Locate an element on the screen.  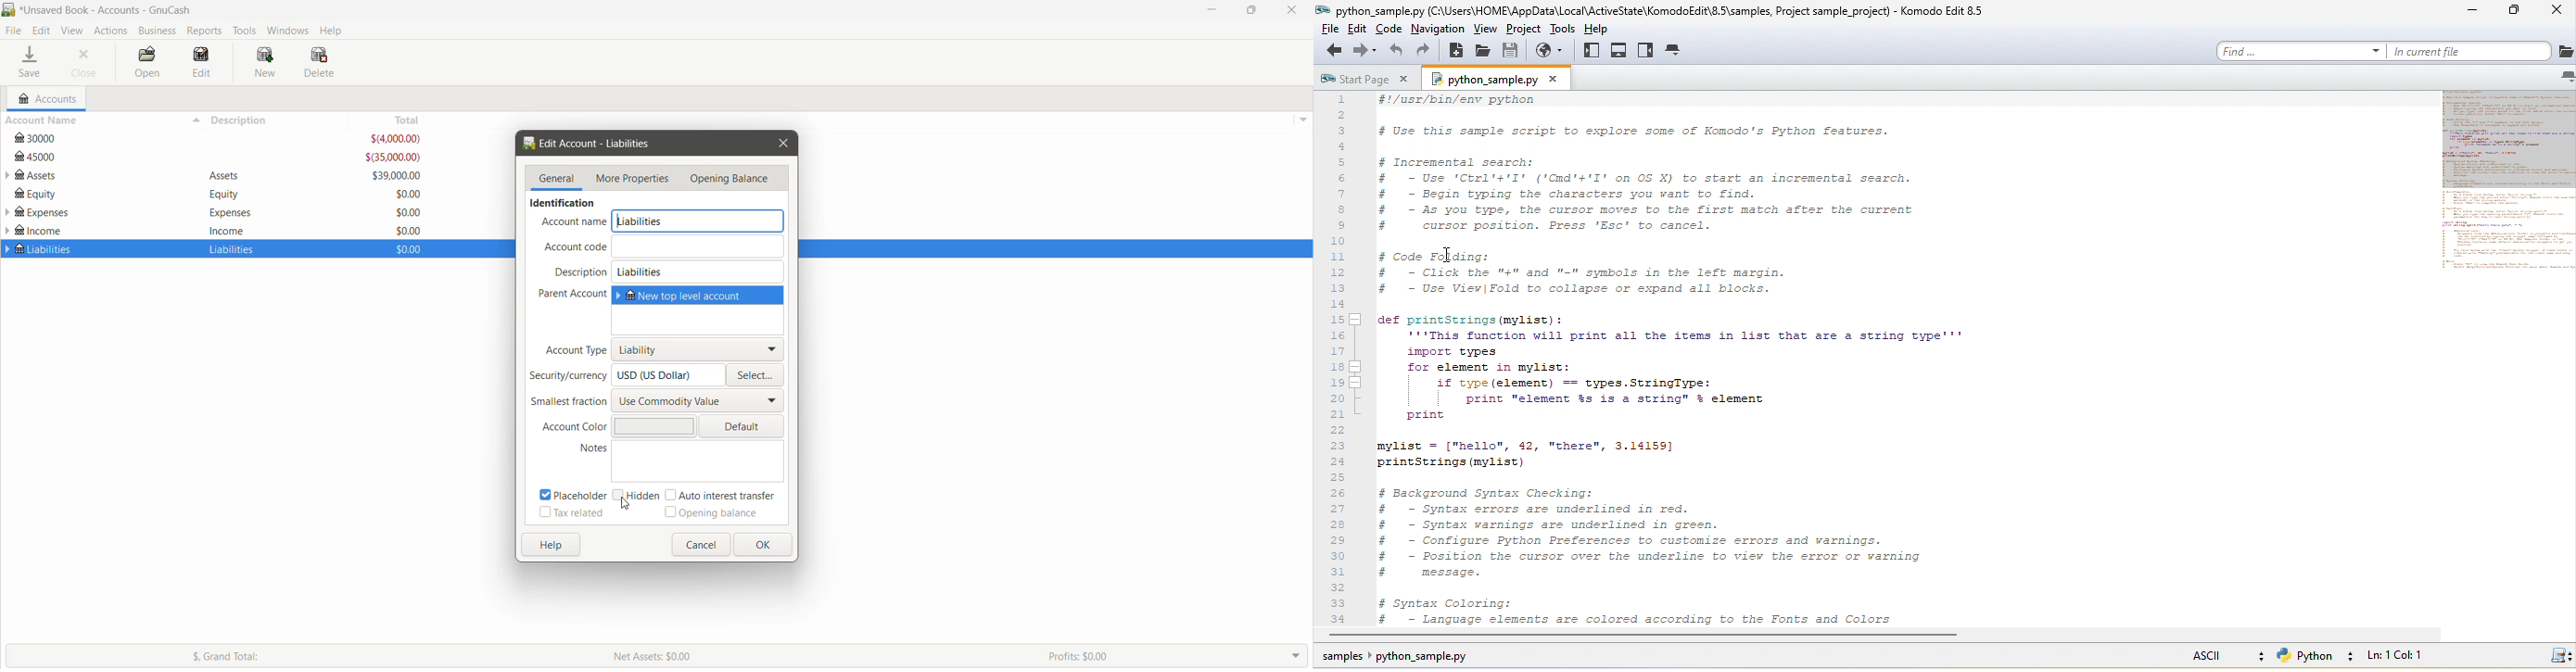
options is located at coordinates (1302, 116).